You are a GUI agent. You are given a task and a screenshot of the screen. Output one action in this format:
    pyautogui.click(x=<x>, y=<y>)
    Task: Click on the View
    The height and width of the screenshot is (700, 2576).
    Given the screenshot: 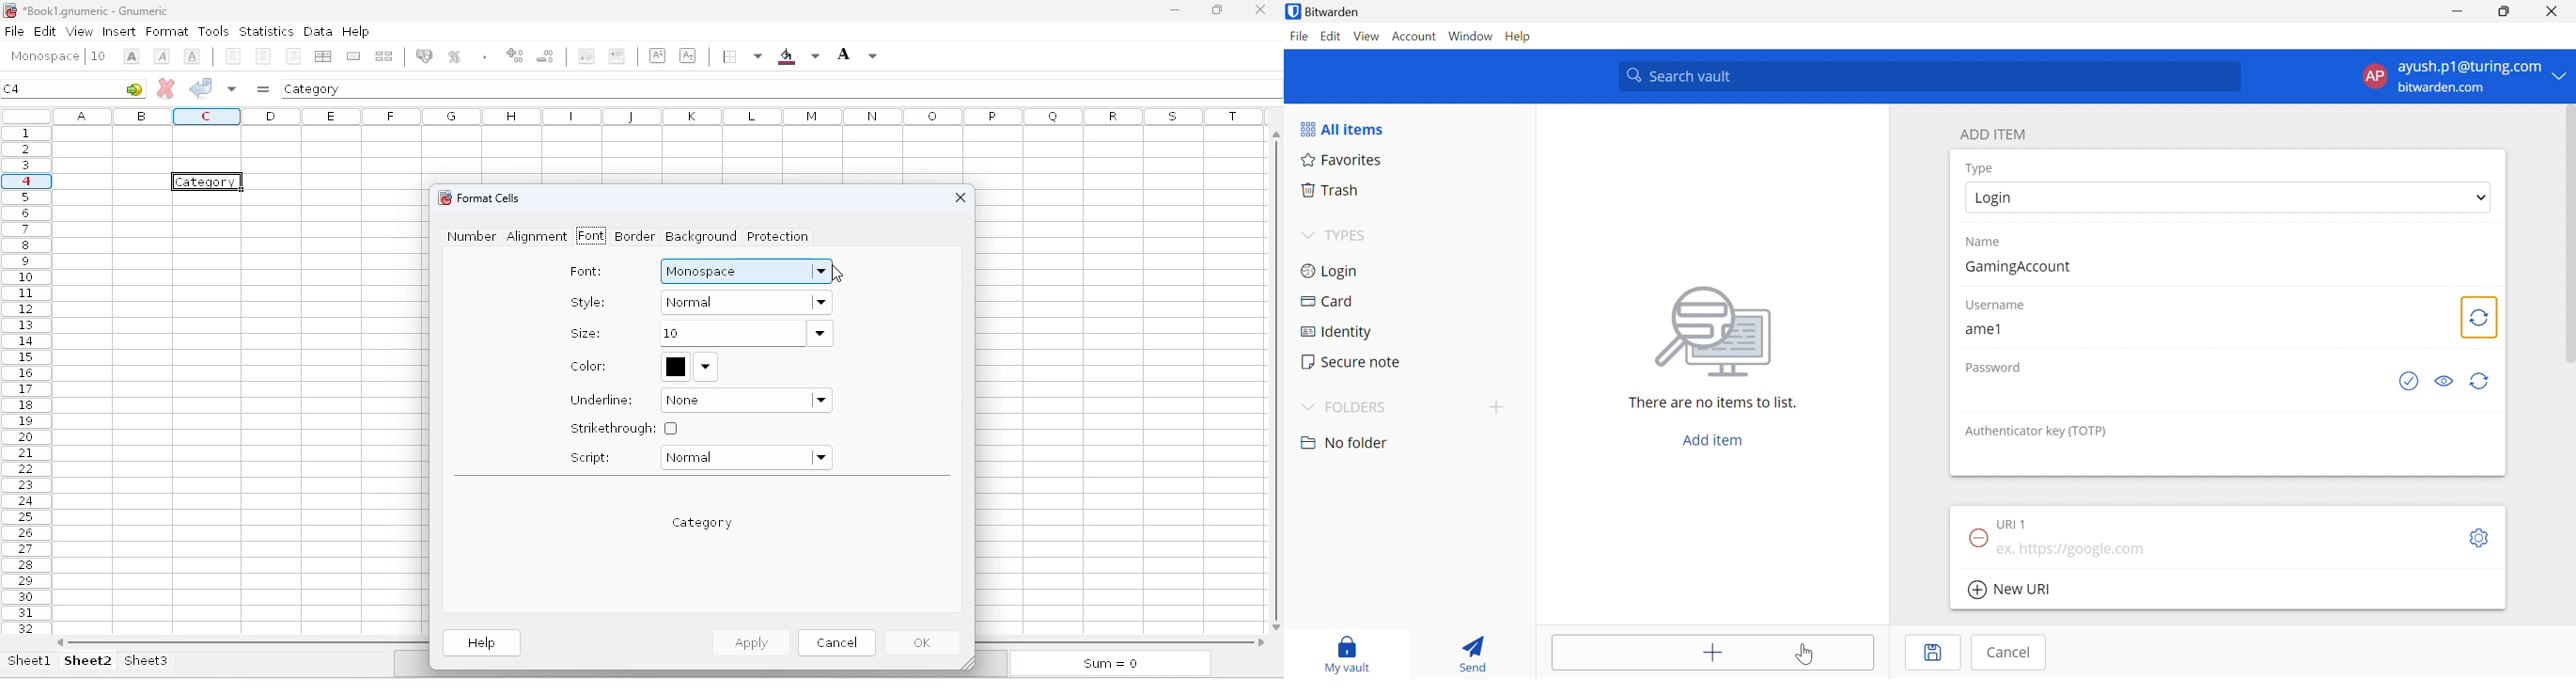 What is the action you would take?
    pyautogui.click(x=1369, y=37)
    